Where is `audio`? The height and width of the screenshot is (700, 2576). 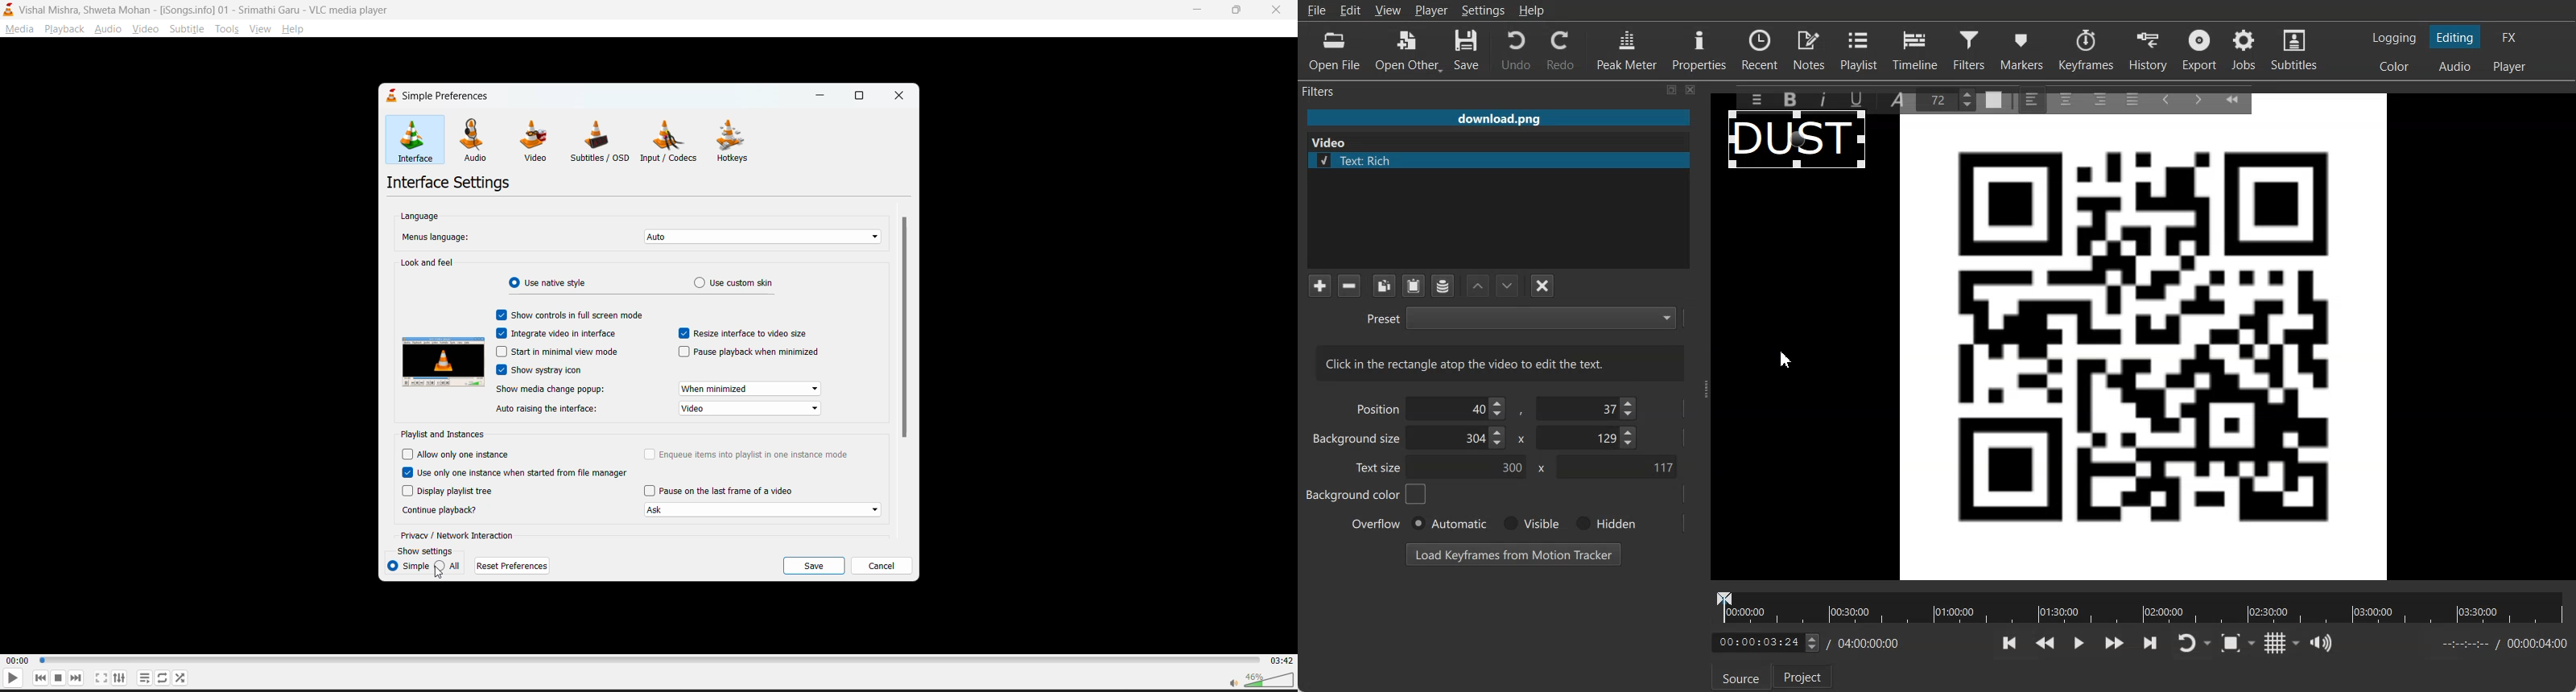 audio is located at coordinates (473, 139).